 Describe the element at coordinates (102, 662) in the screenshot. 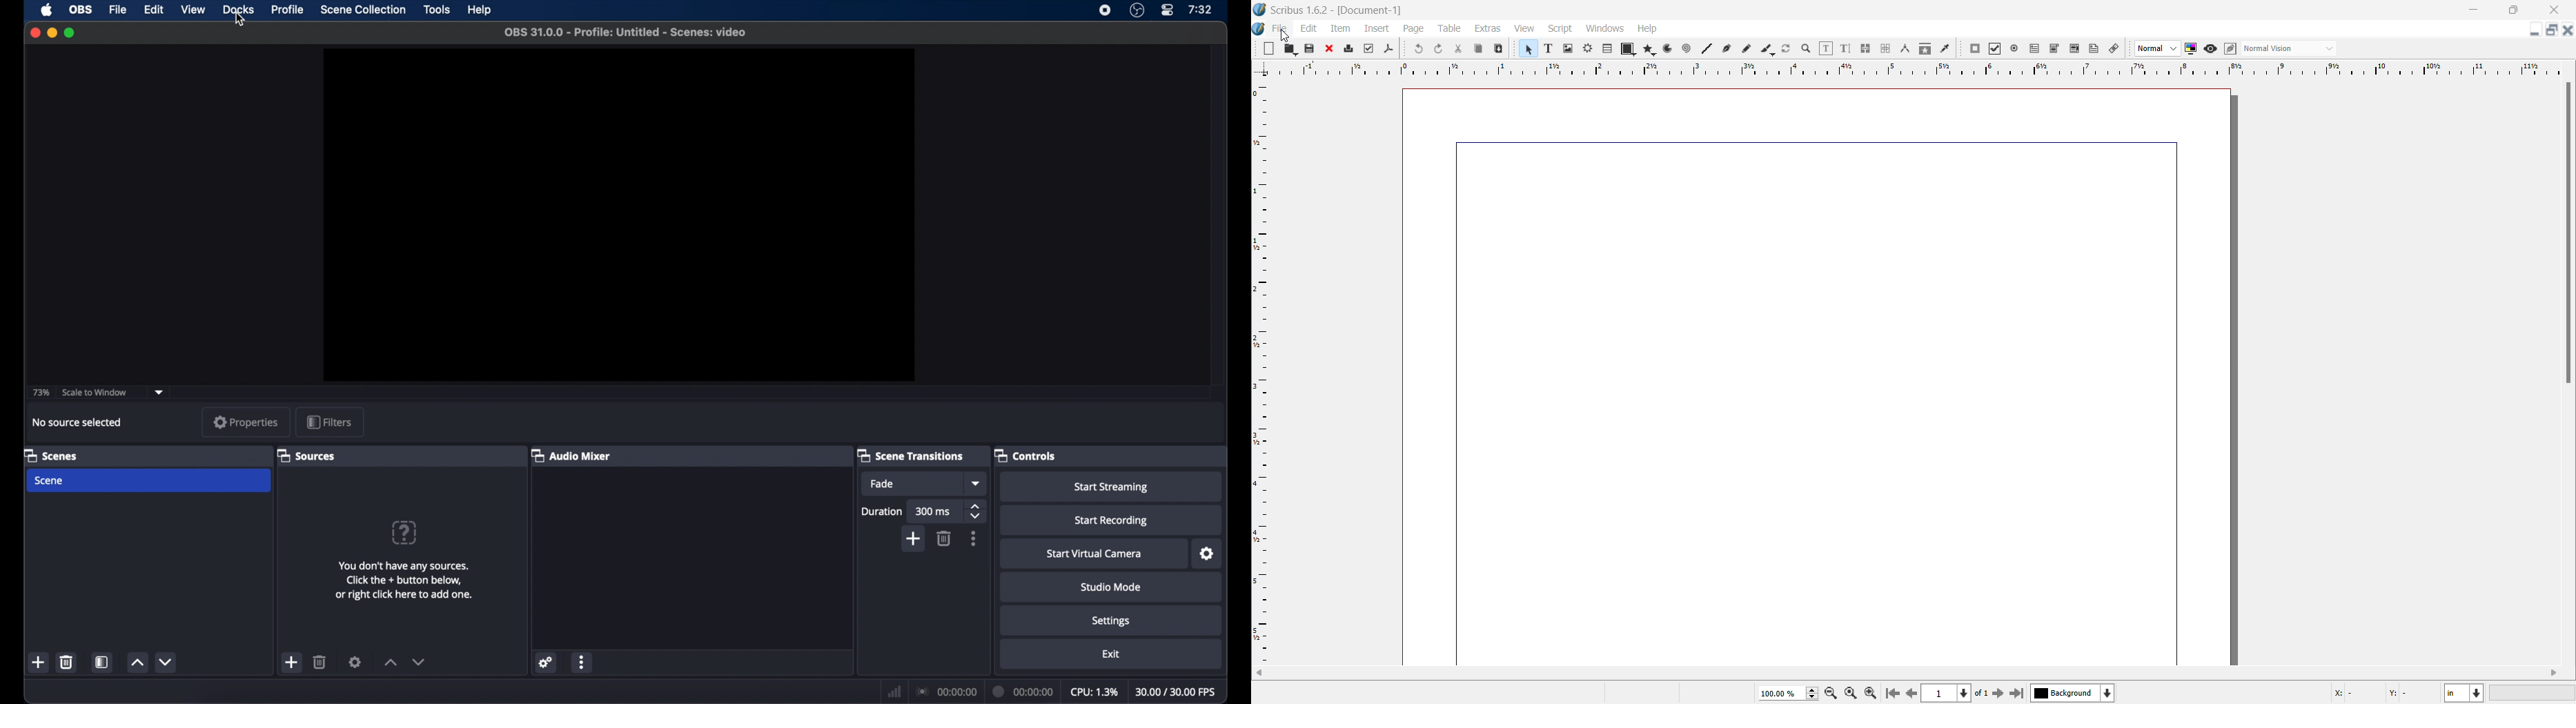

I see `scene filters` at that location.